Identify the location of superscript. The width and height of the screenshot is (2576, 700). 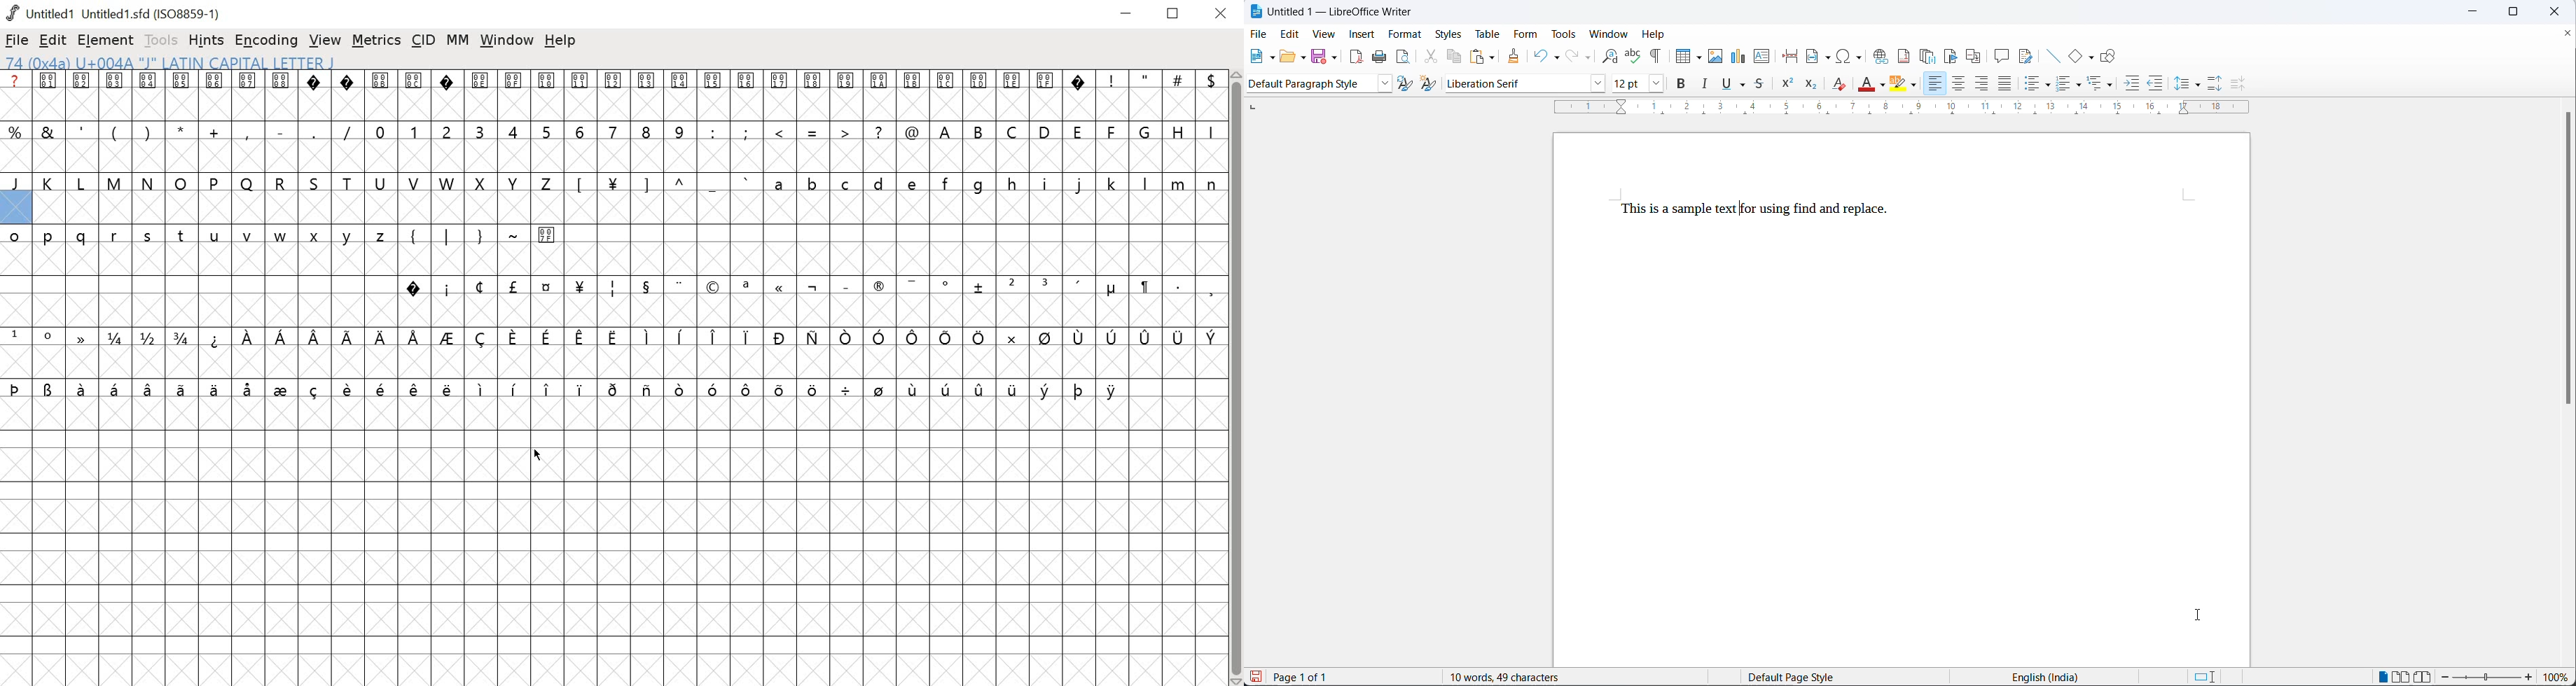
(1787, 87).